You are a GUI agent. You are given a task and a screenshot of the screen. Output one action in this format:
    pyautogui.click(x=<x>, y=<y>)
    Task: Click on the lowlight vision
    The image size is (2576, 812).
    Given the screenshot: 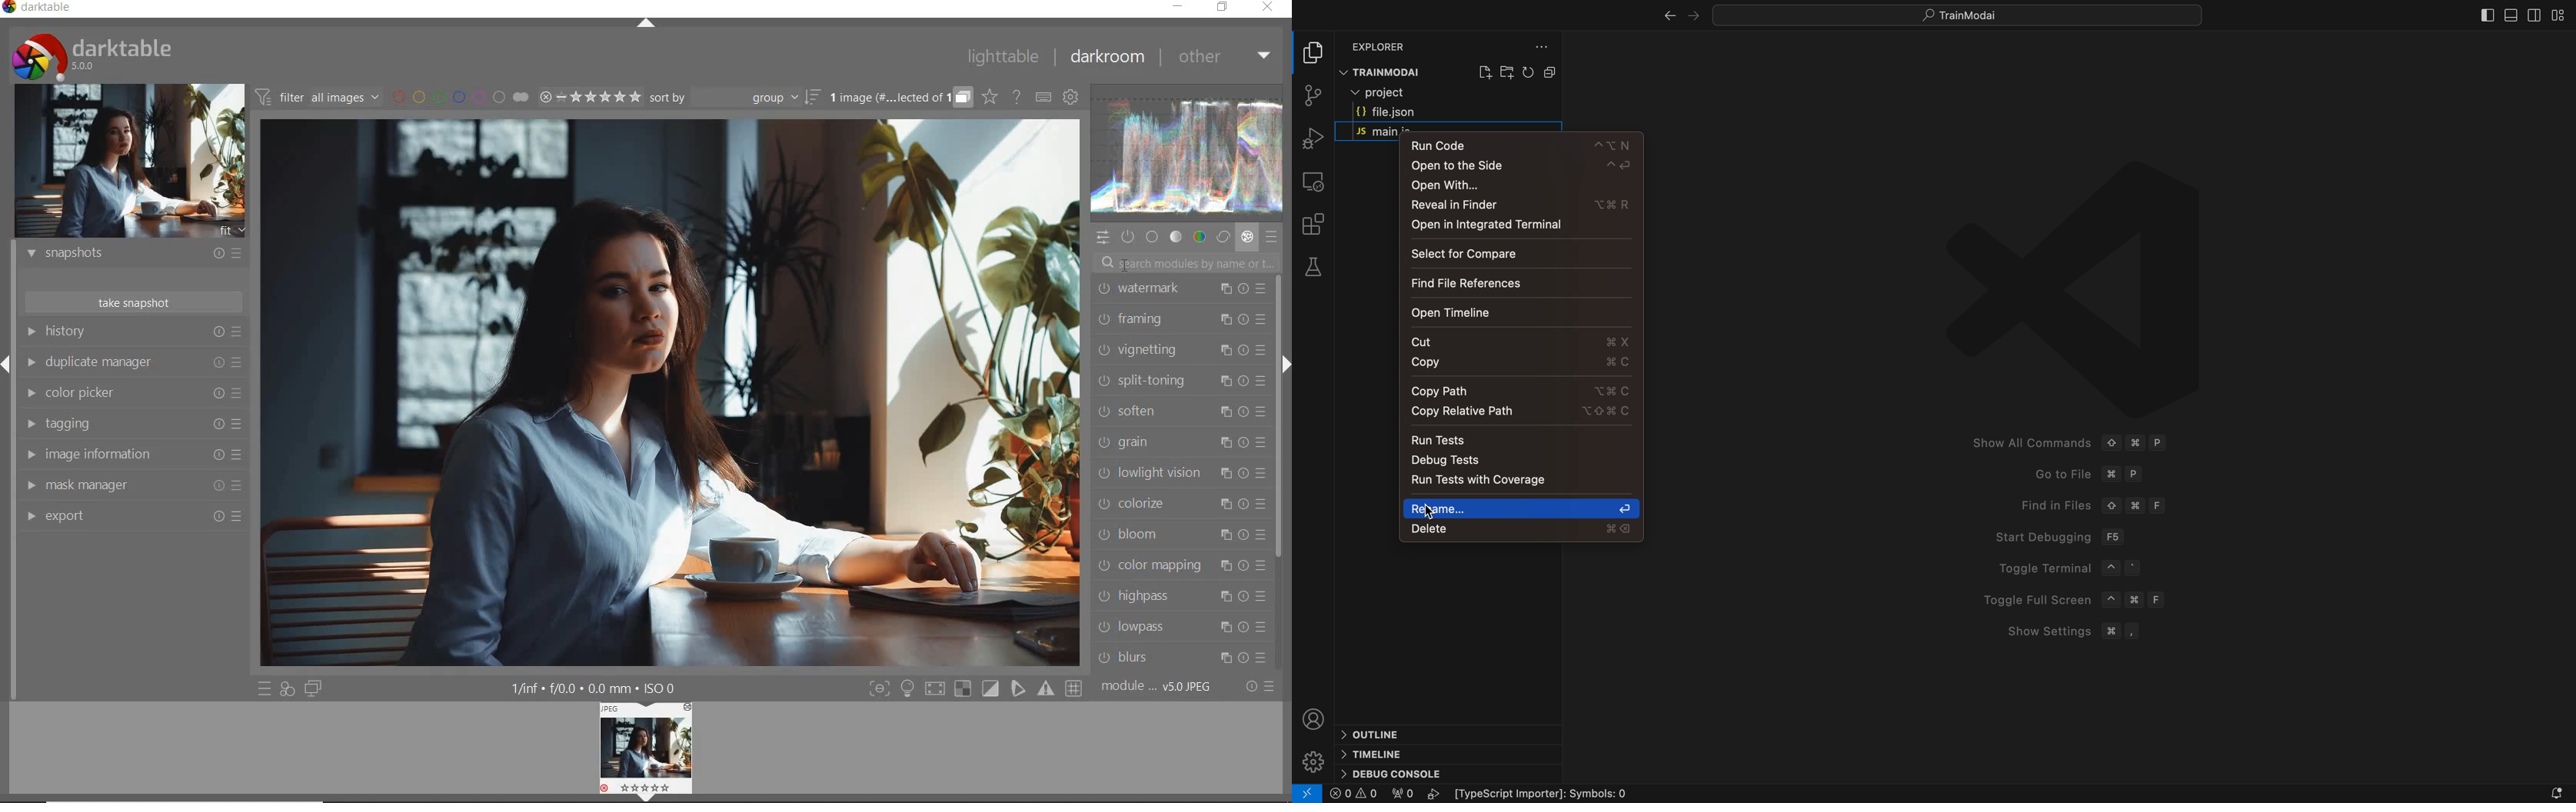 What is the action you would take?
    pyautogui.click(x=1178, y=472)
    